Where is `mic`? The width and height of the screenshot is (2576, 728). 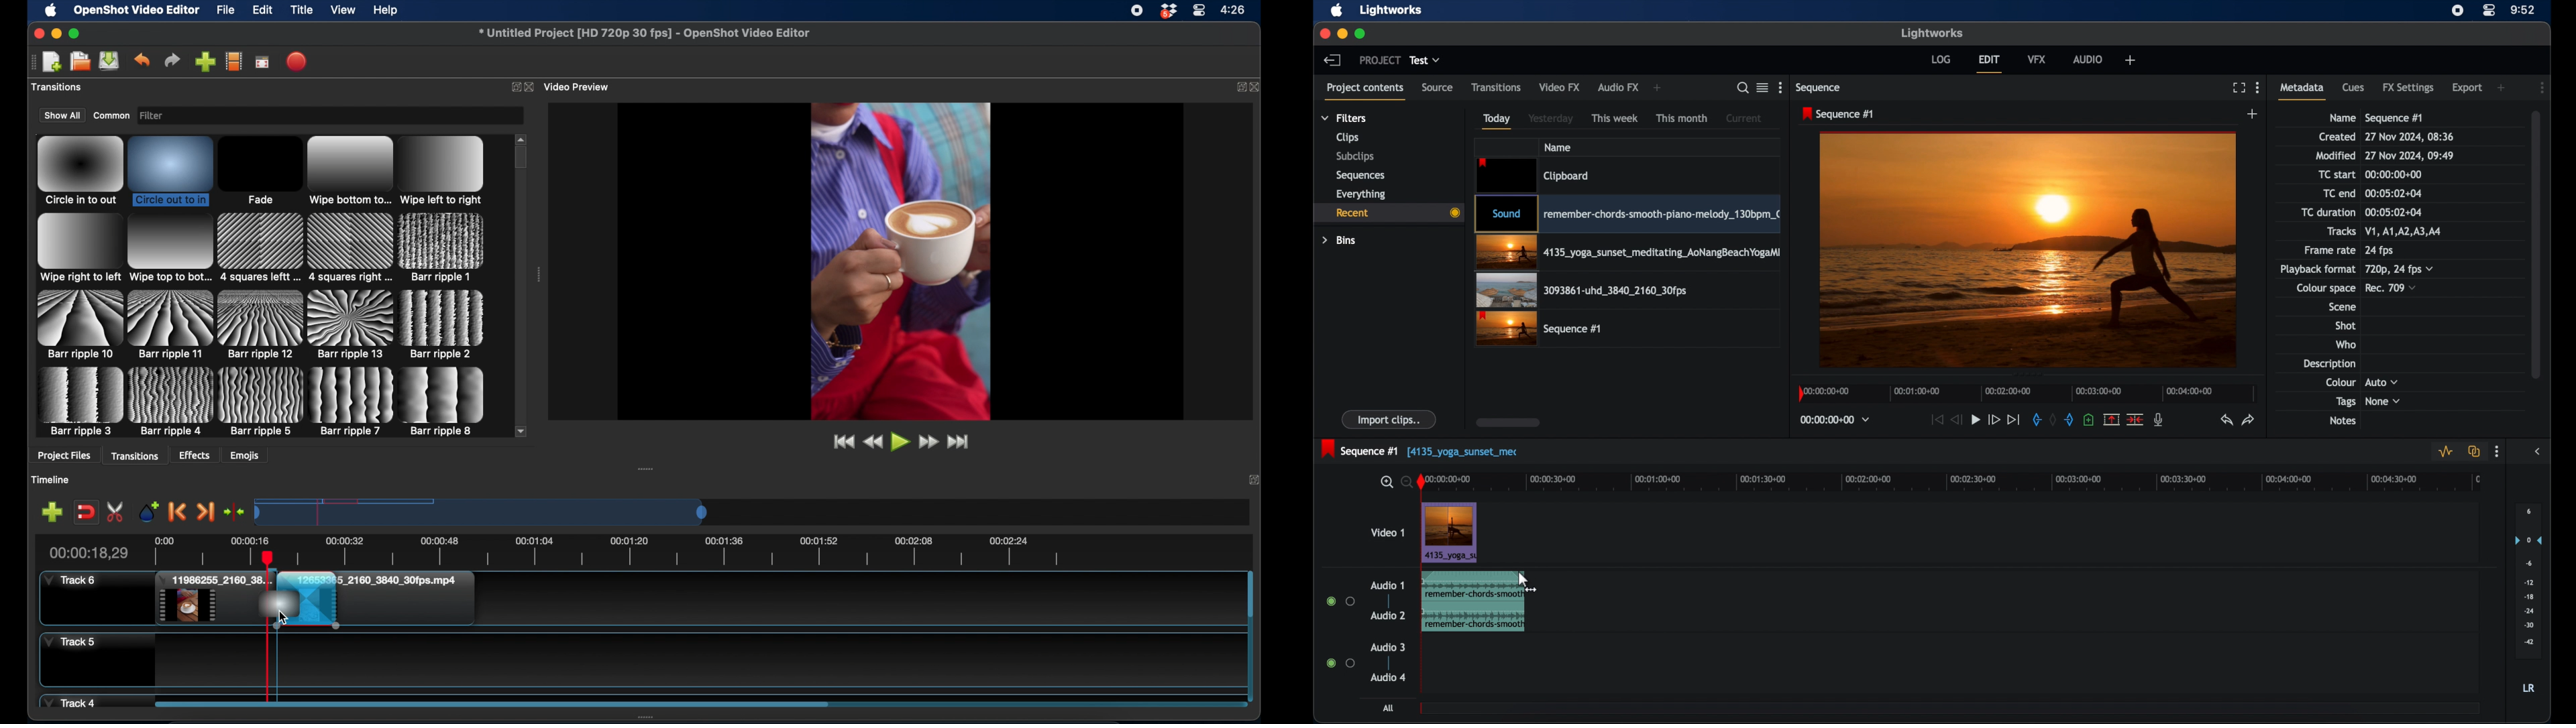
mic is located at coordinates (2160, 420).